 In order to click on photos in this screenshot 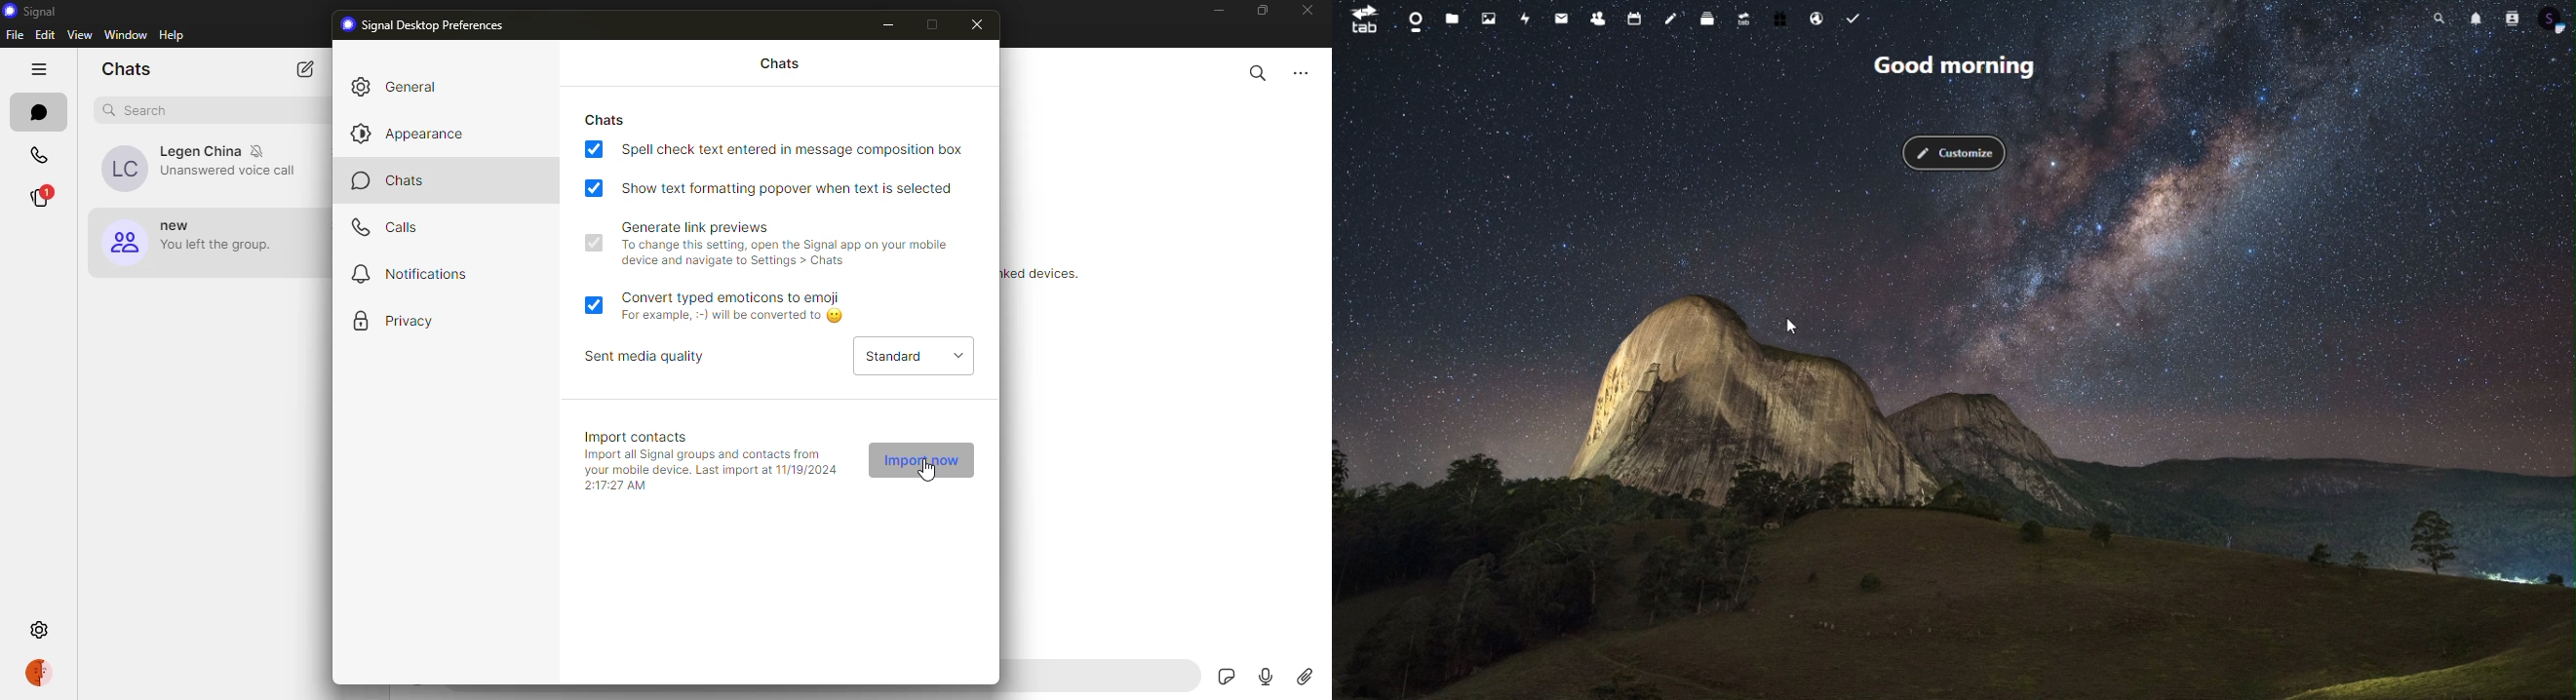, I will do `click(1491, 20)`.